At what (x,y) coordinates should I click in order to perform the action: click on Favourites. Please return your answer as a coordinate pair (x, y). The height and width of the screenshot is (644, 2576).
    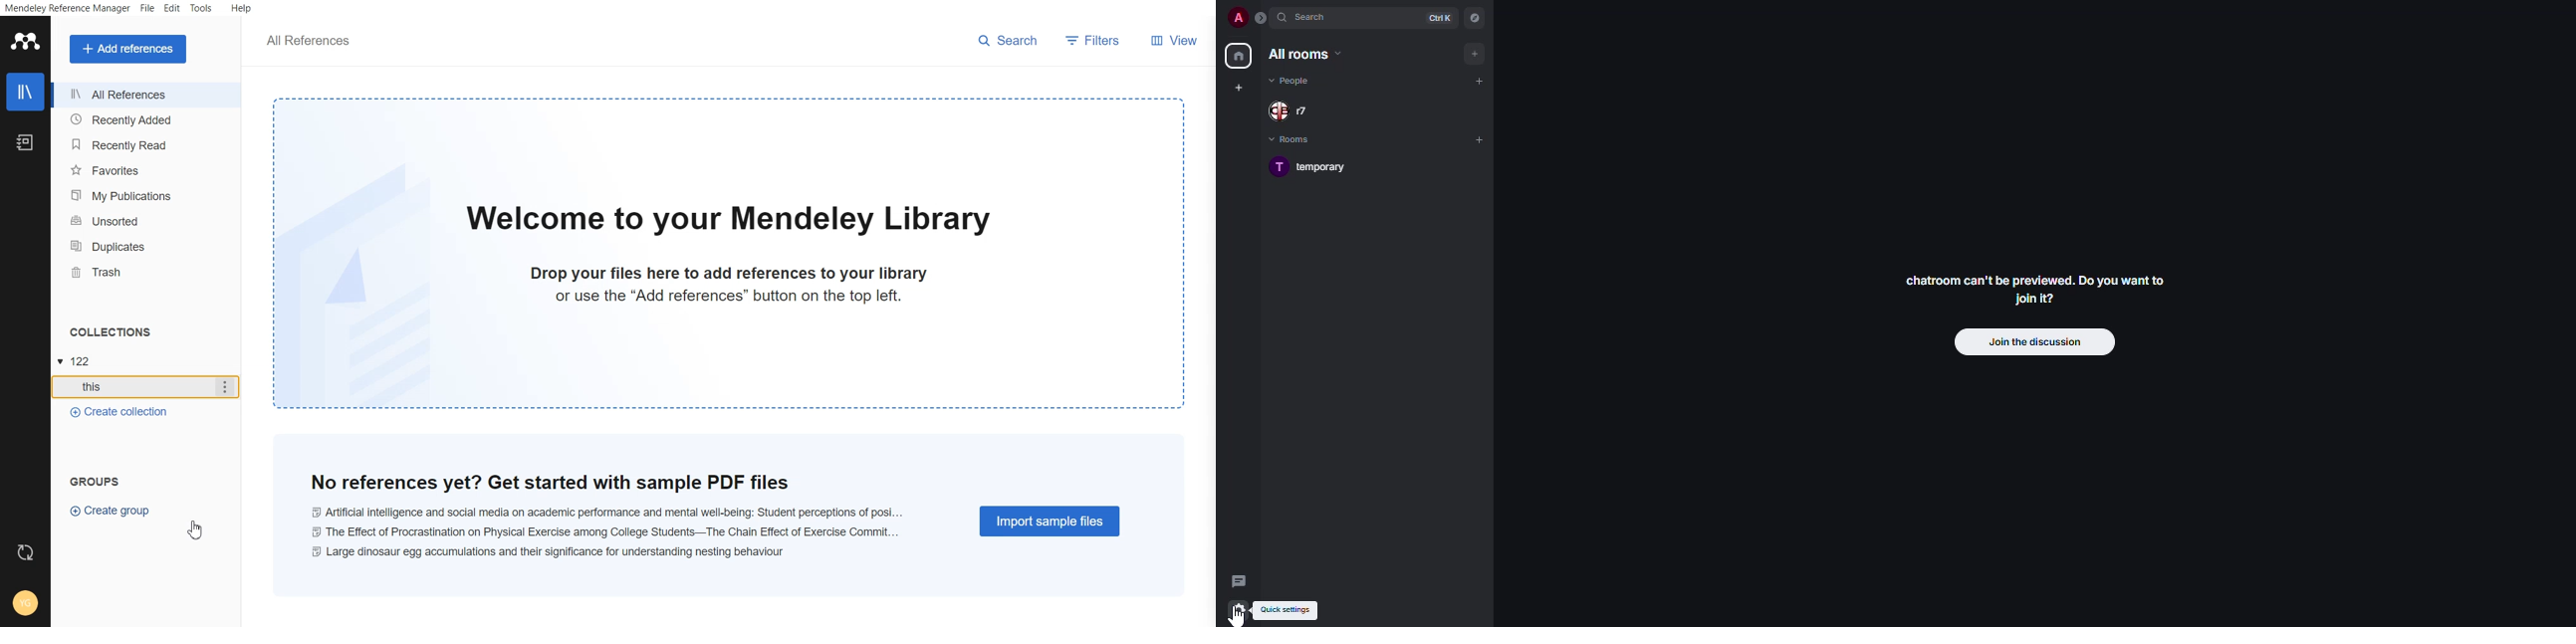
    Looking at the image, I should click on (146, 170).